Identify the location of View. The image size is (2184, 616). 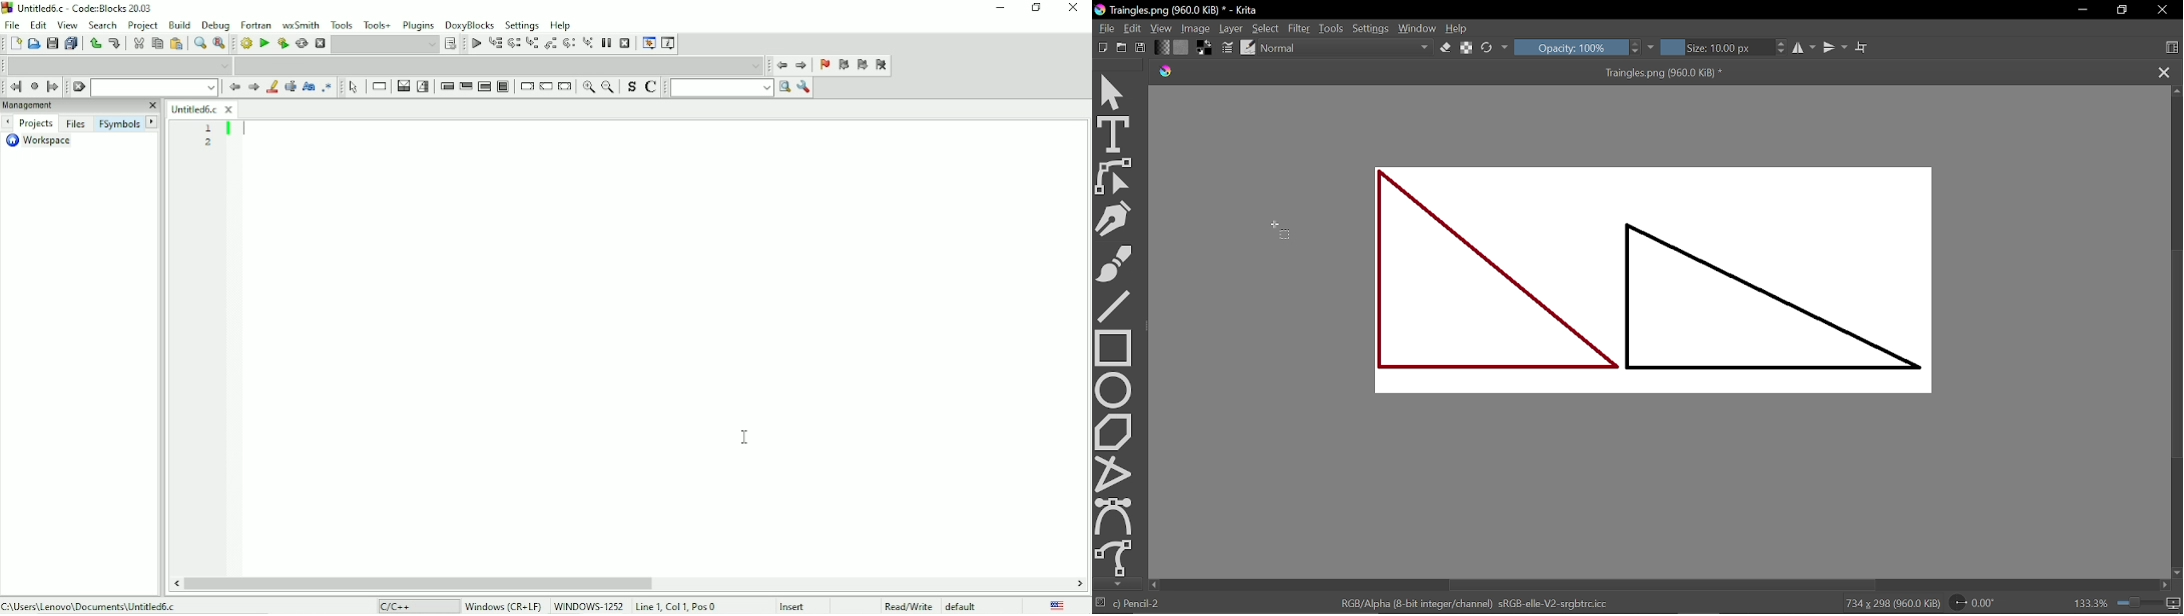
(67, 24).